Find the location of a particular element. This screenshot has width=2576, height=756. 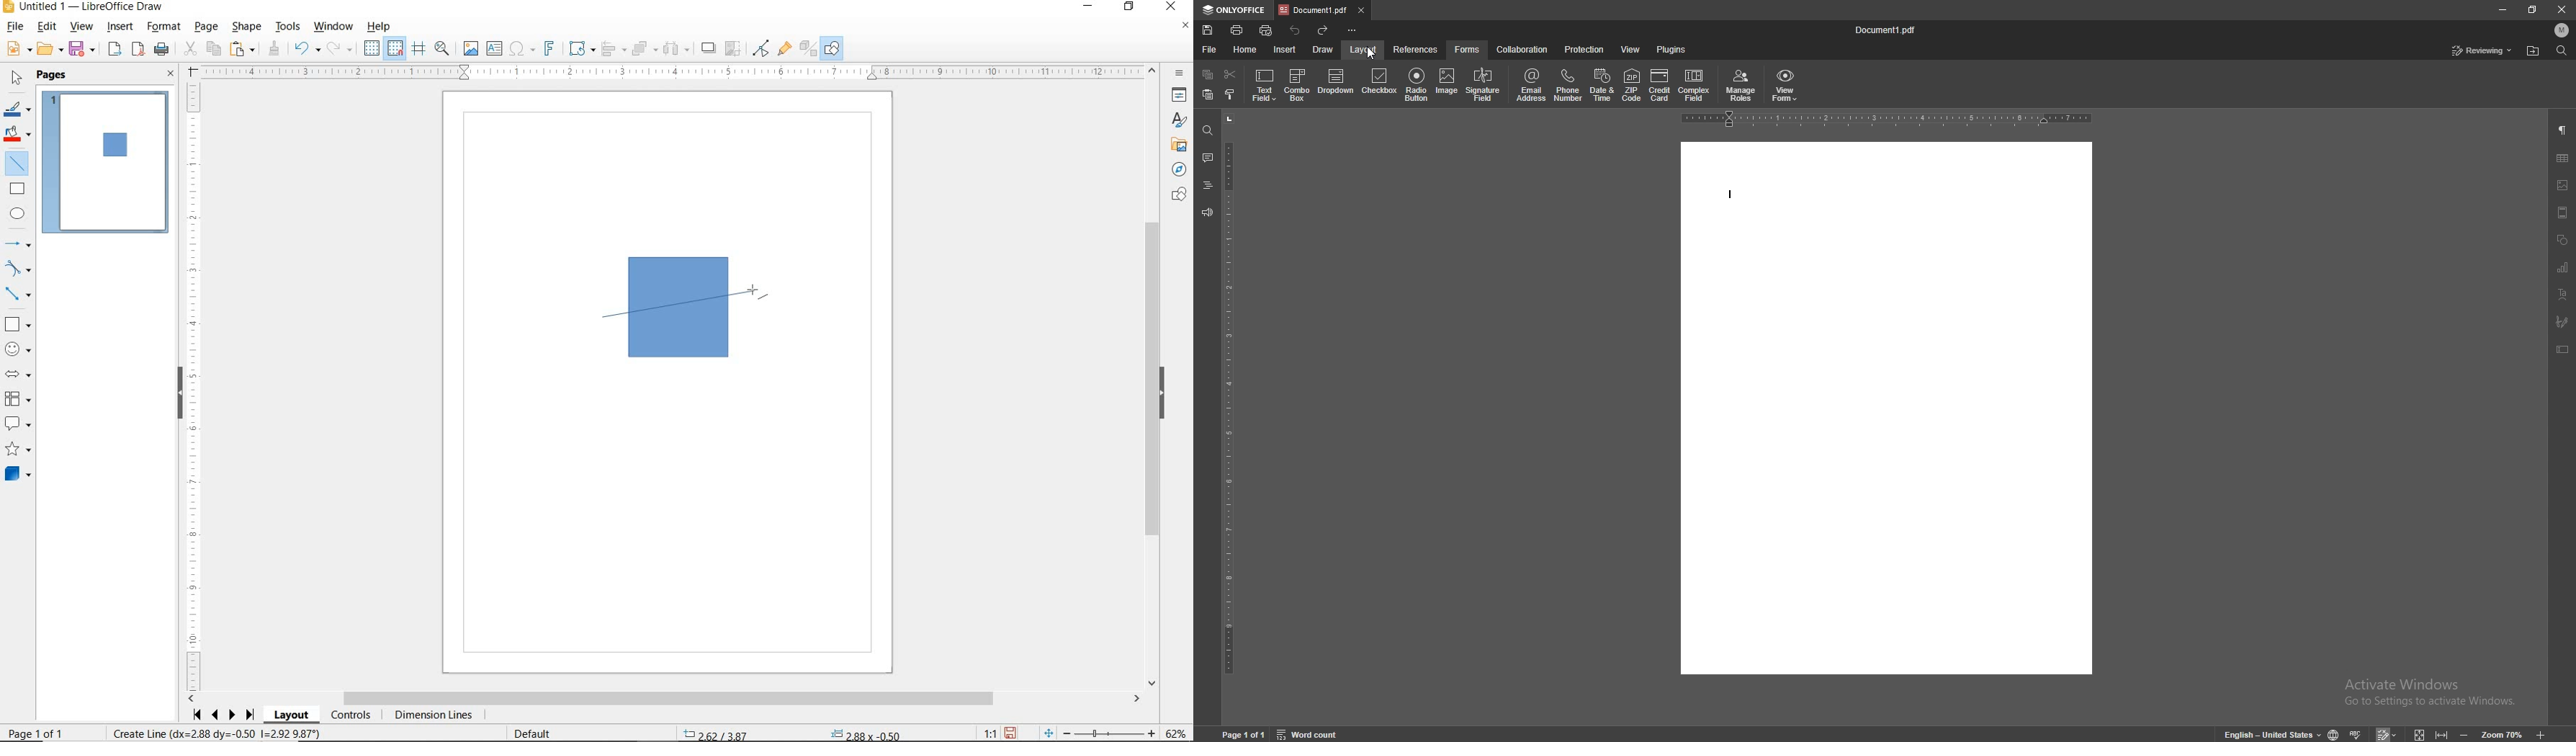

ZOOM & PAN is located at coordinates (443, 48).